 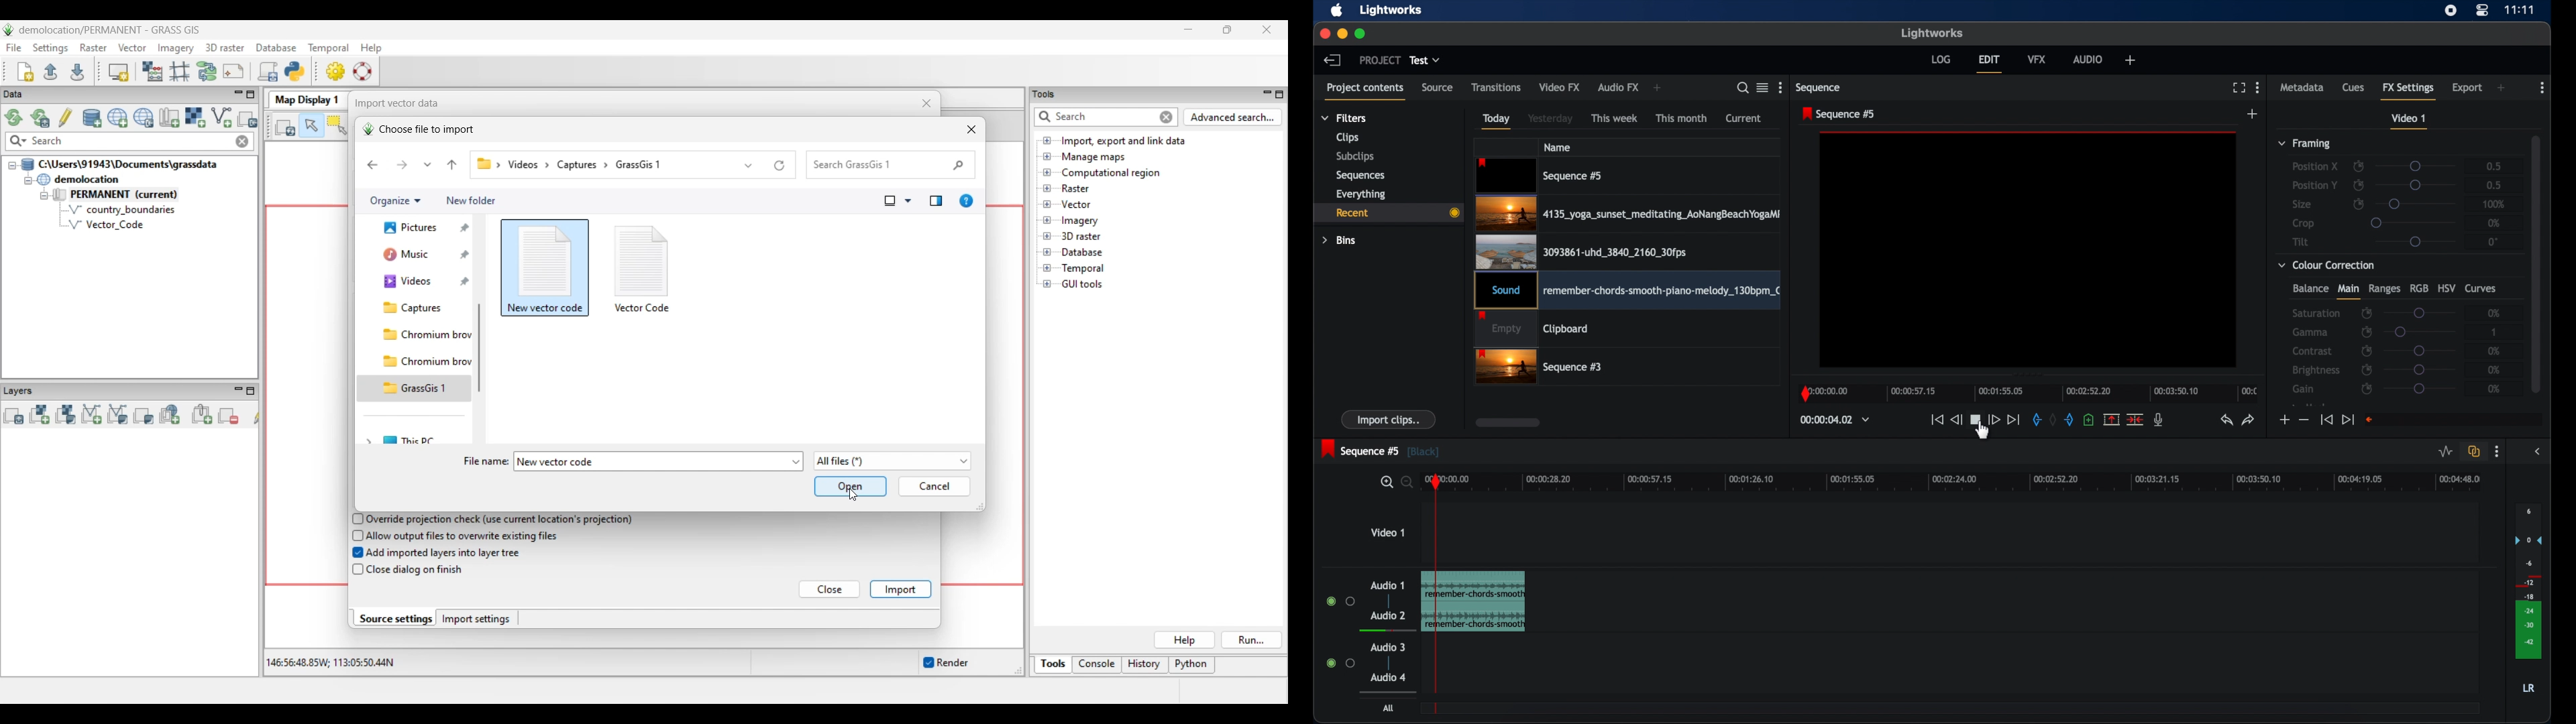 I want to click on time, so click(x=2520, y=10).